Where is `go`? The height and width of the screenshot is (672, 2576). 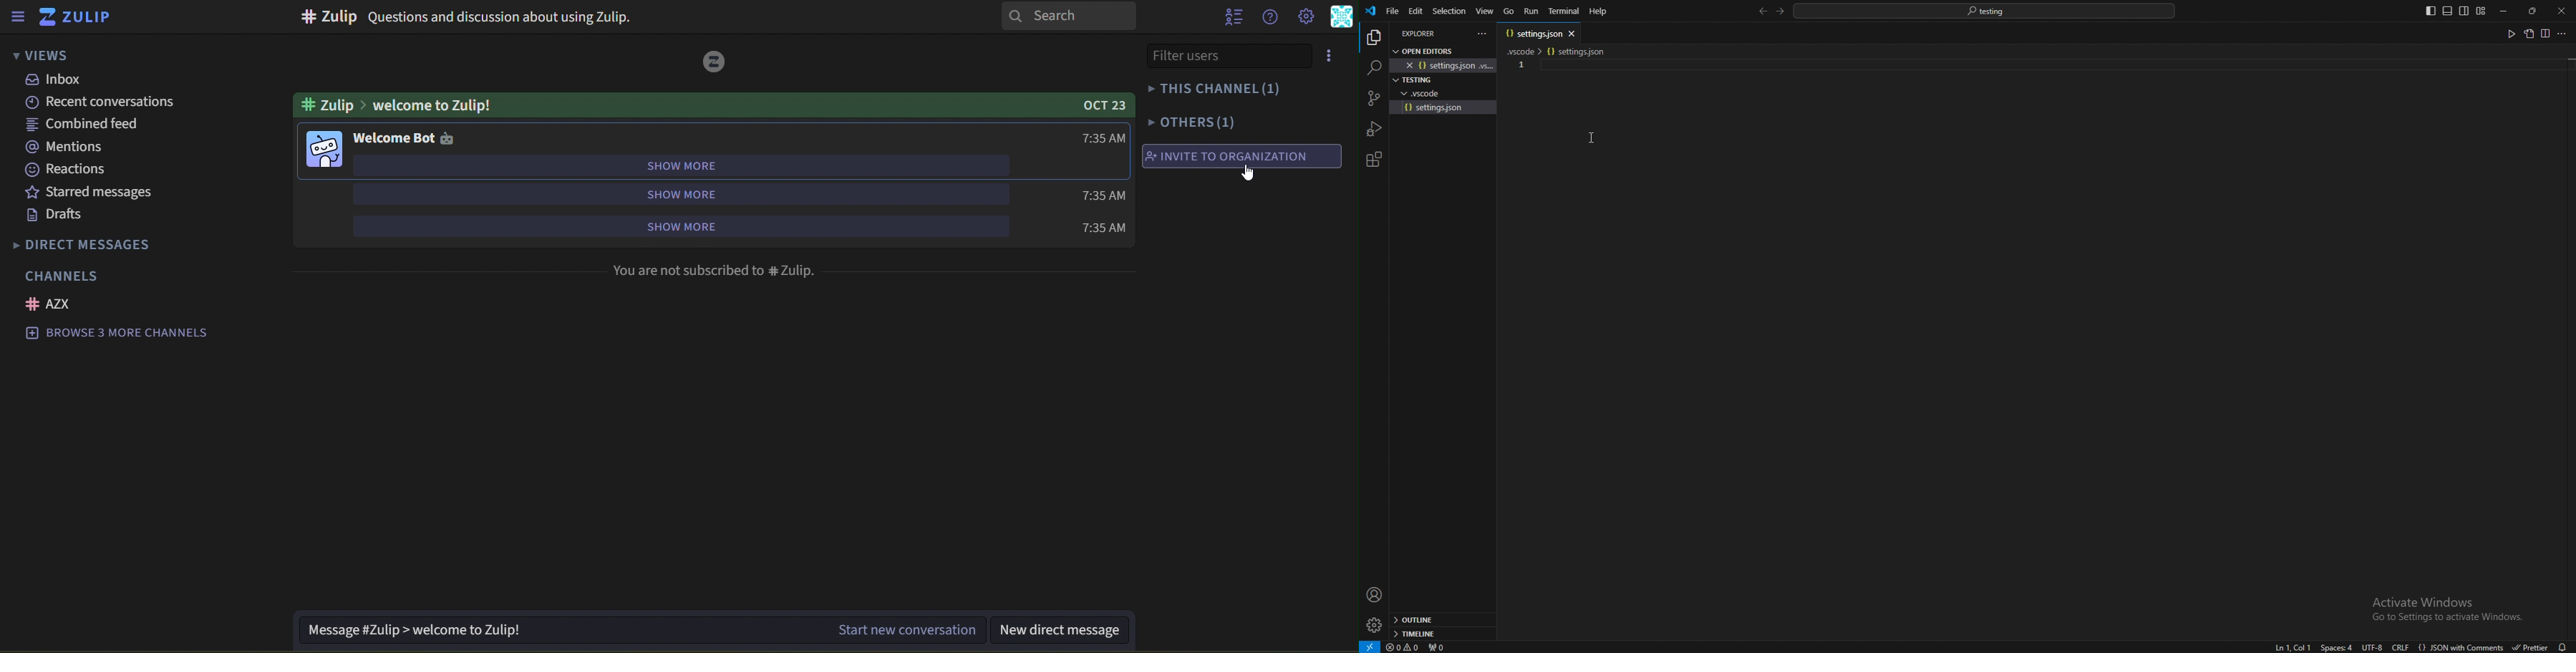
go is located at coordinates (1509, 11).